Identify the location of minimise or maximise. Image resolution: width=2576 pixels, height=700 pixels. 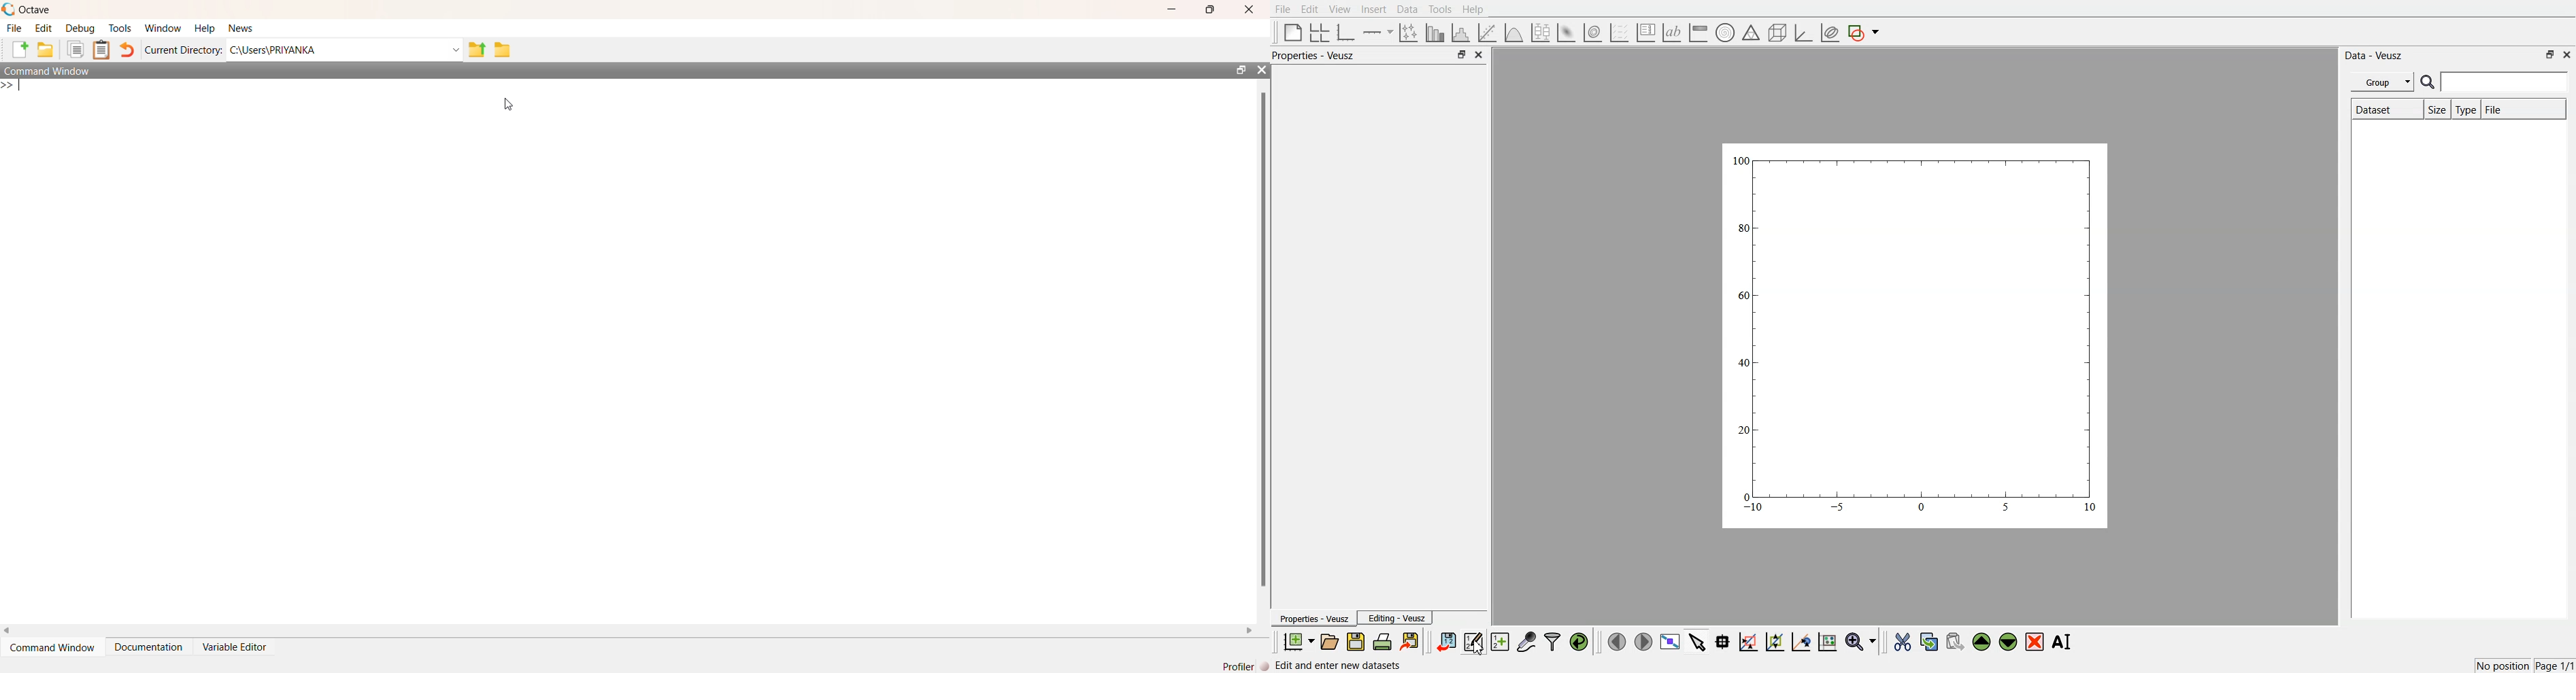
(2550, 54).